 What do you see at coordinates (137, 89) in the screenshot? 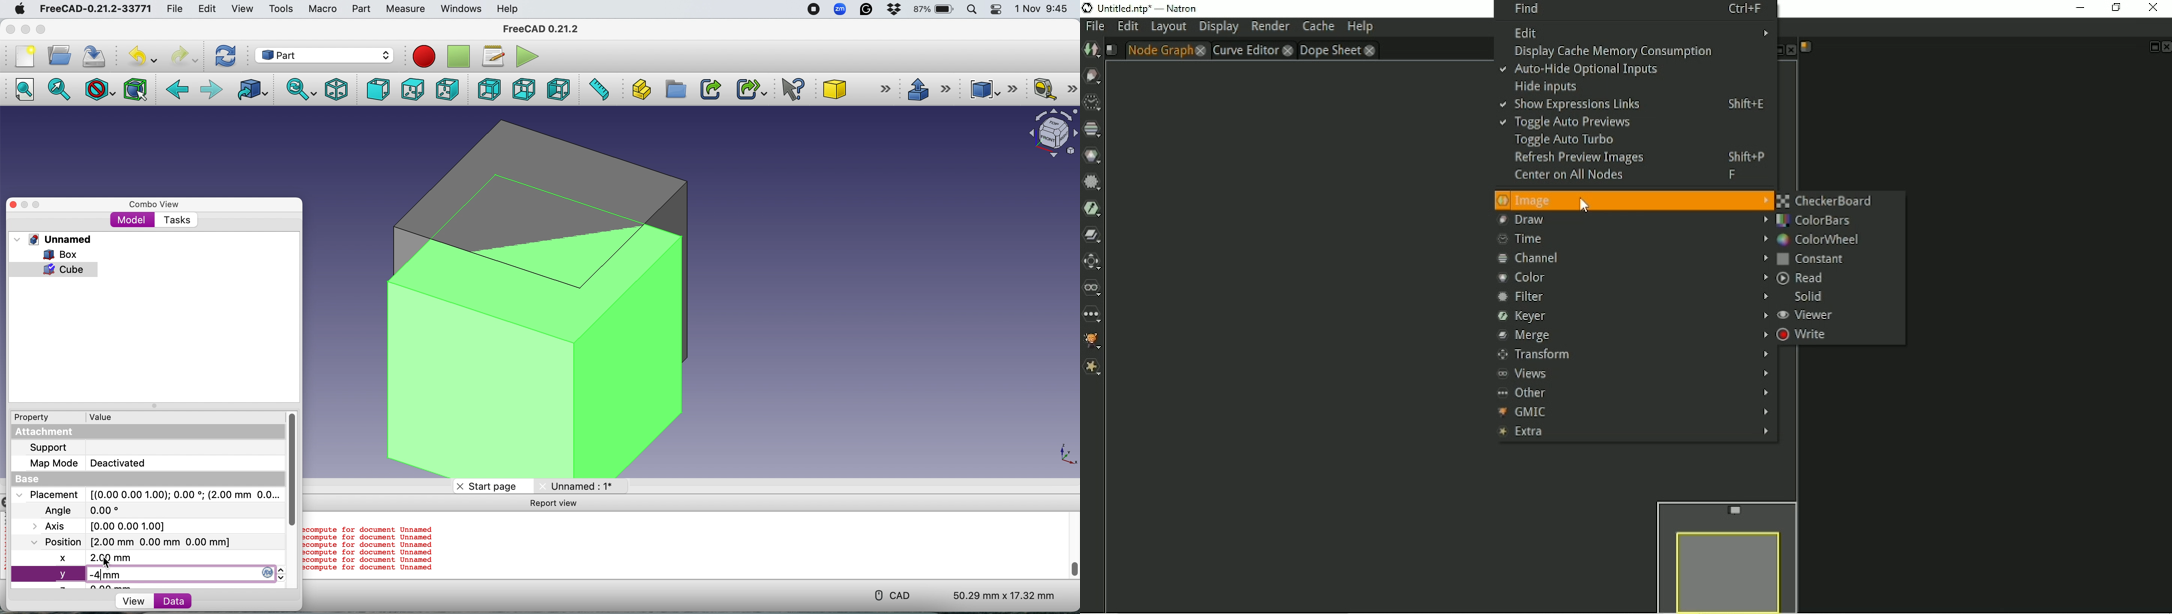
I see `Bounding box` at bounding box center [137, 89].